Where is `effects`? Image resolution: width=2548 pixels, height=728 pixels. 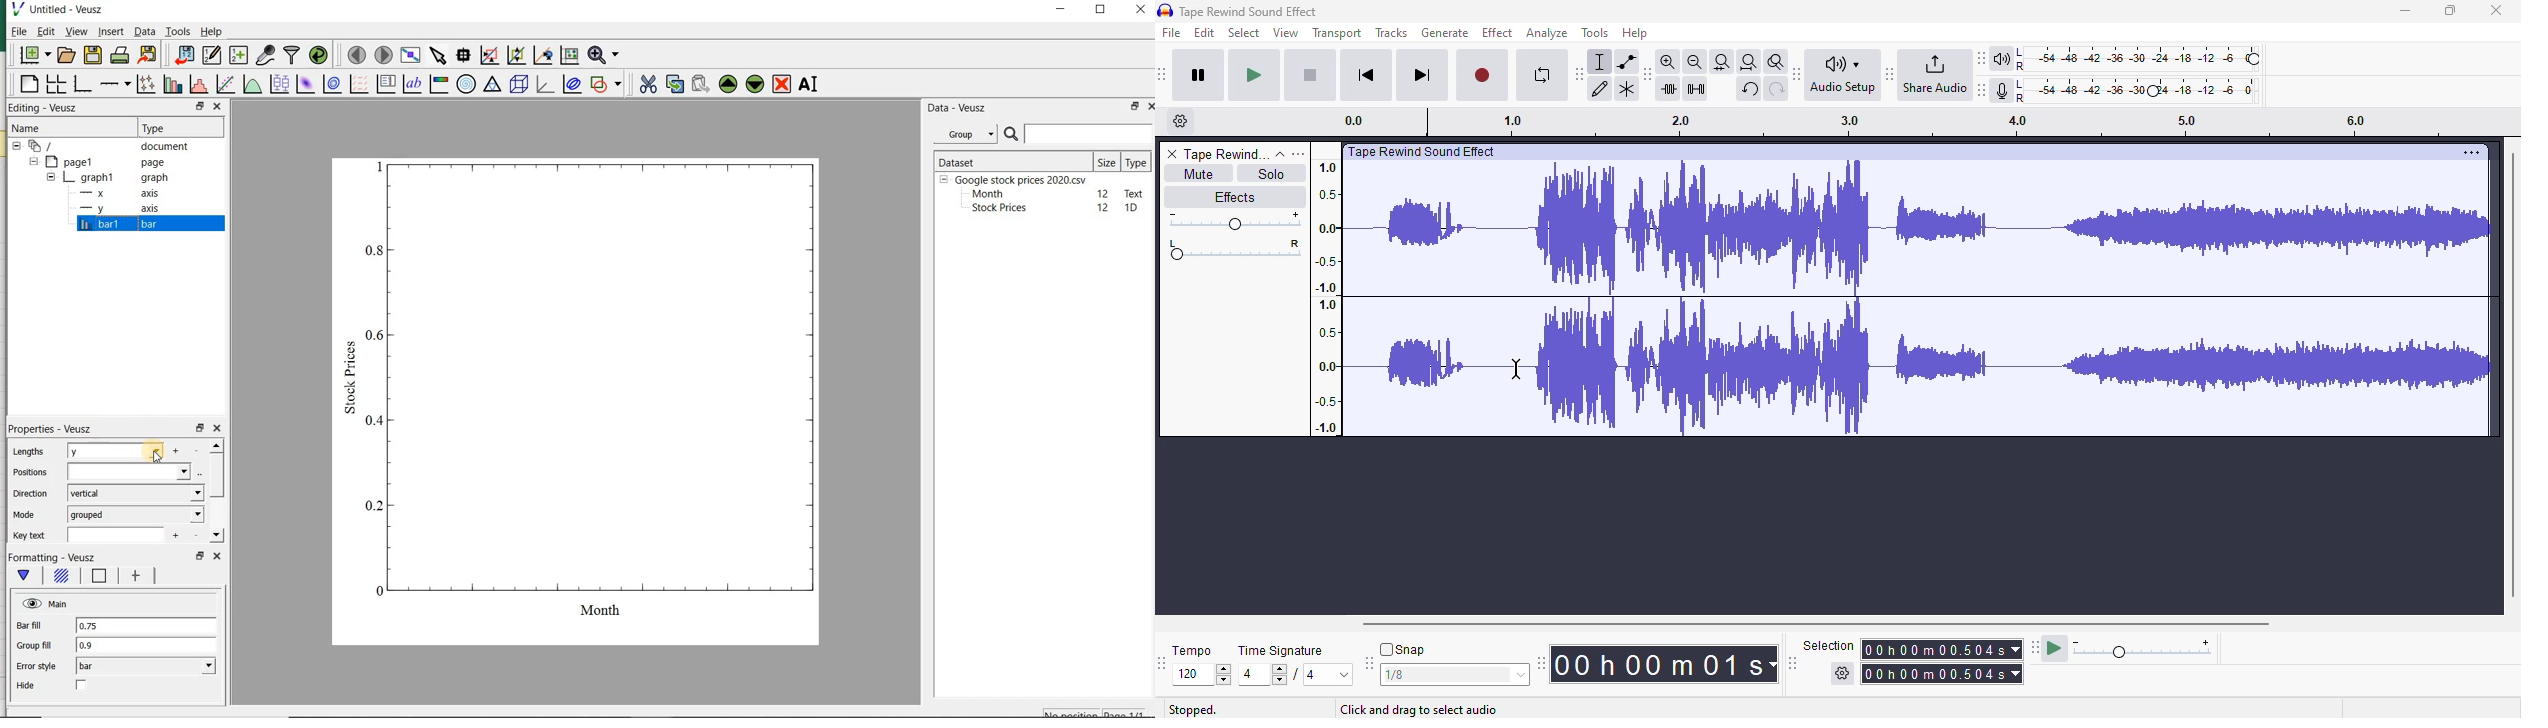 effects is located at coordinates (1234, 196).